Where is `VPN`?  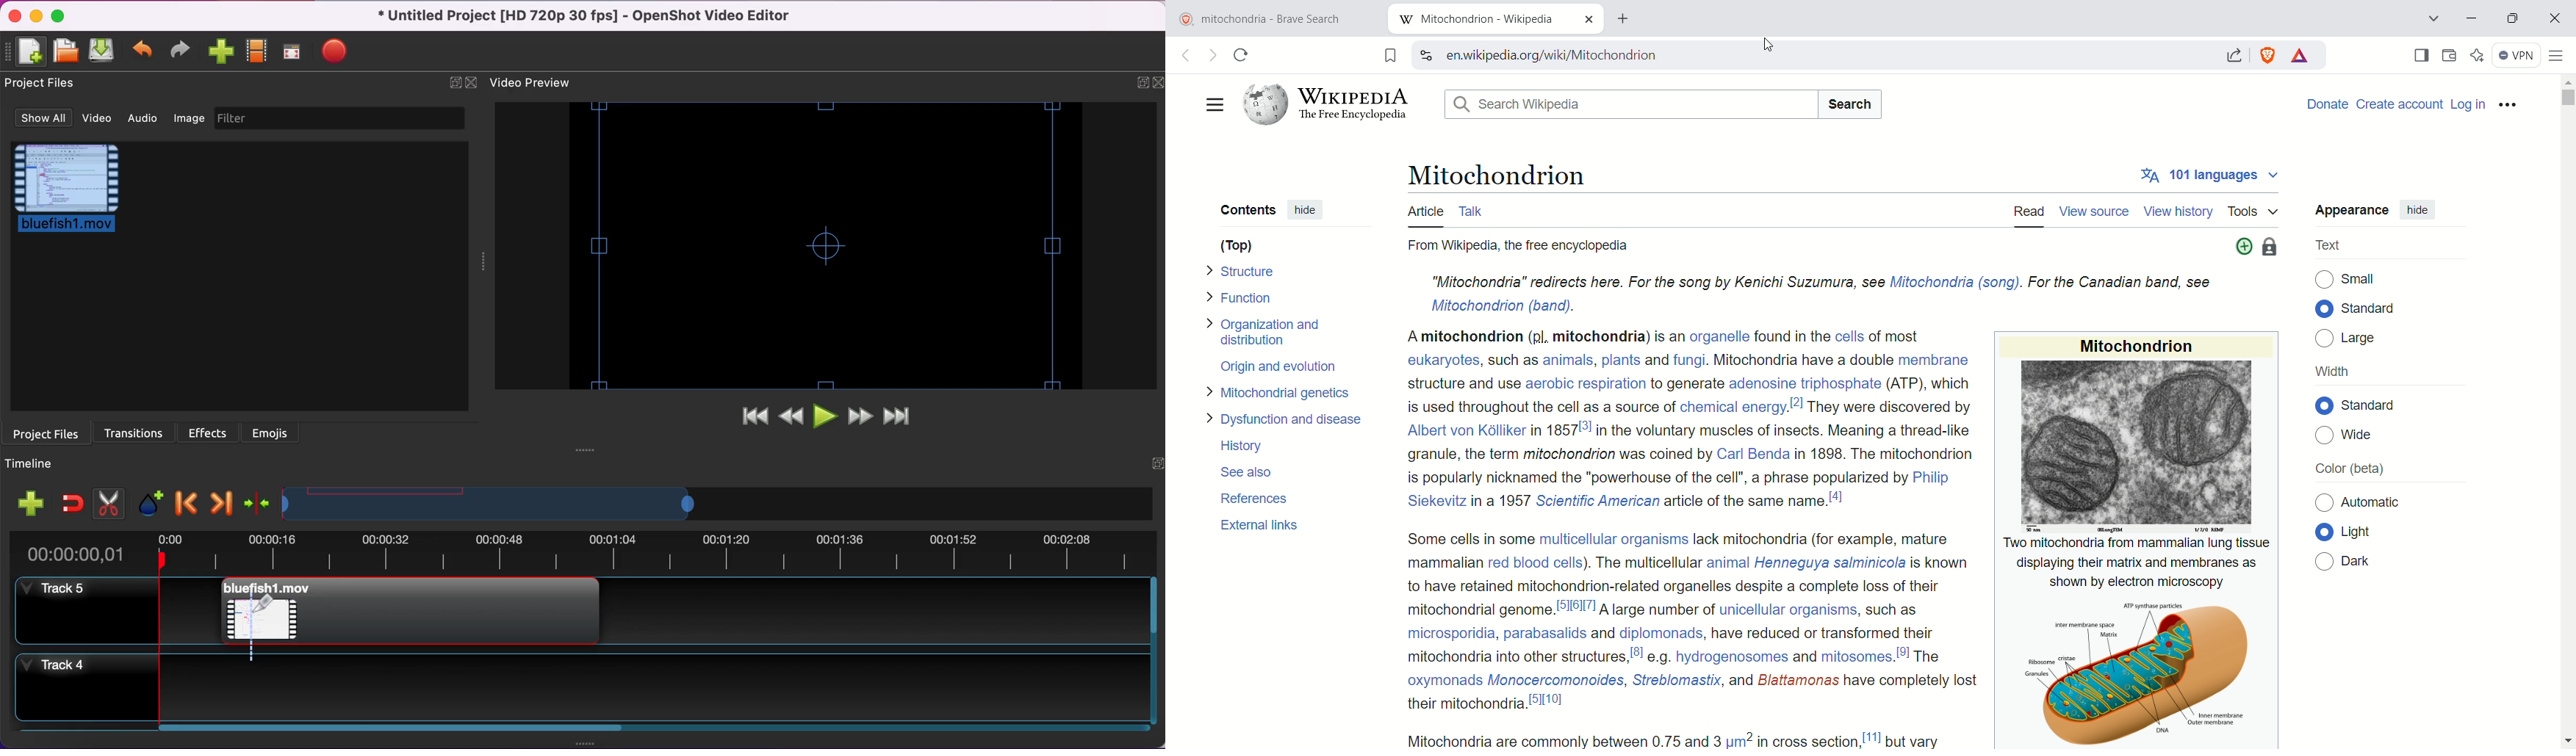
VPN is located at coordinates (2516, 56).